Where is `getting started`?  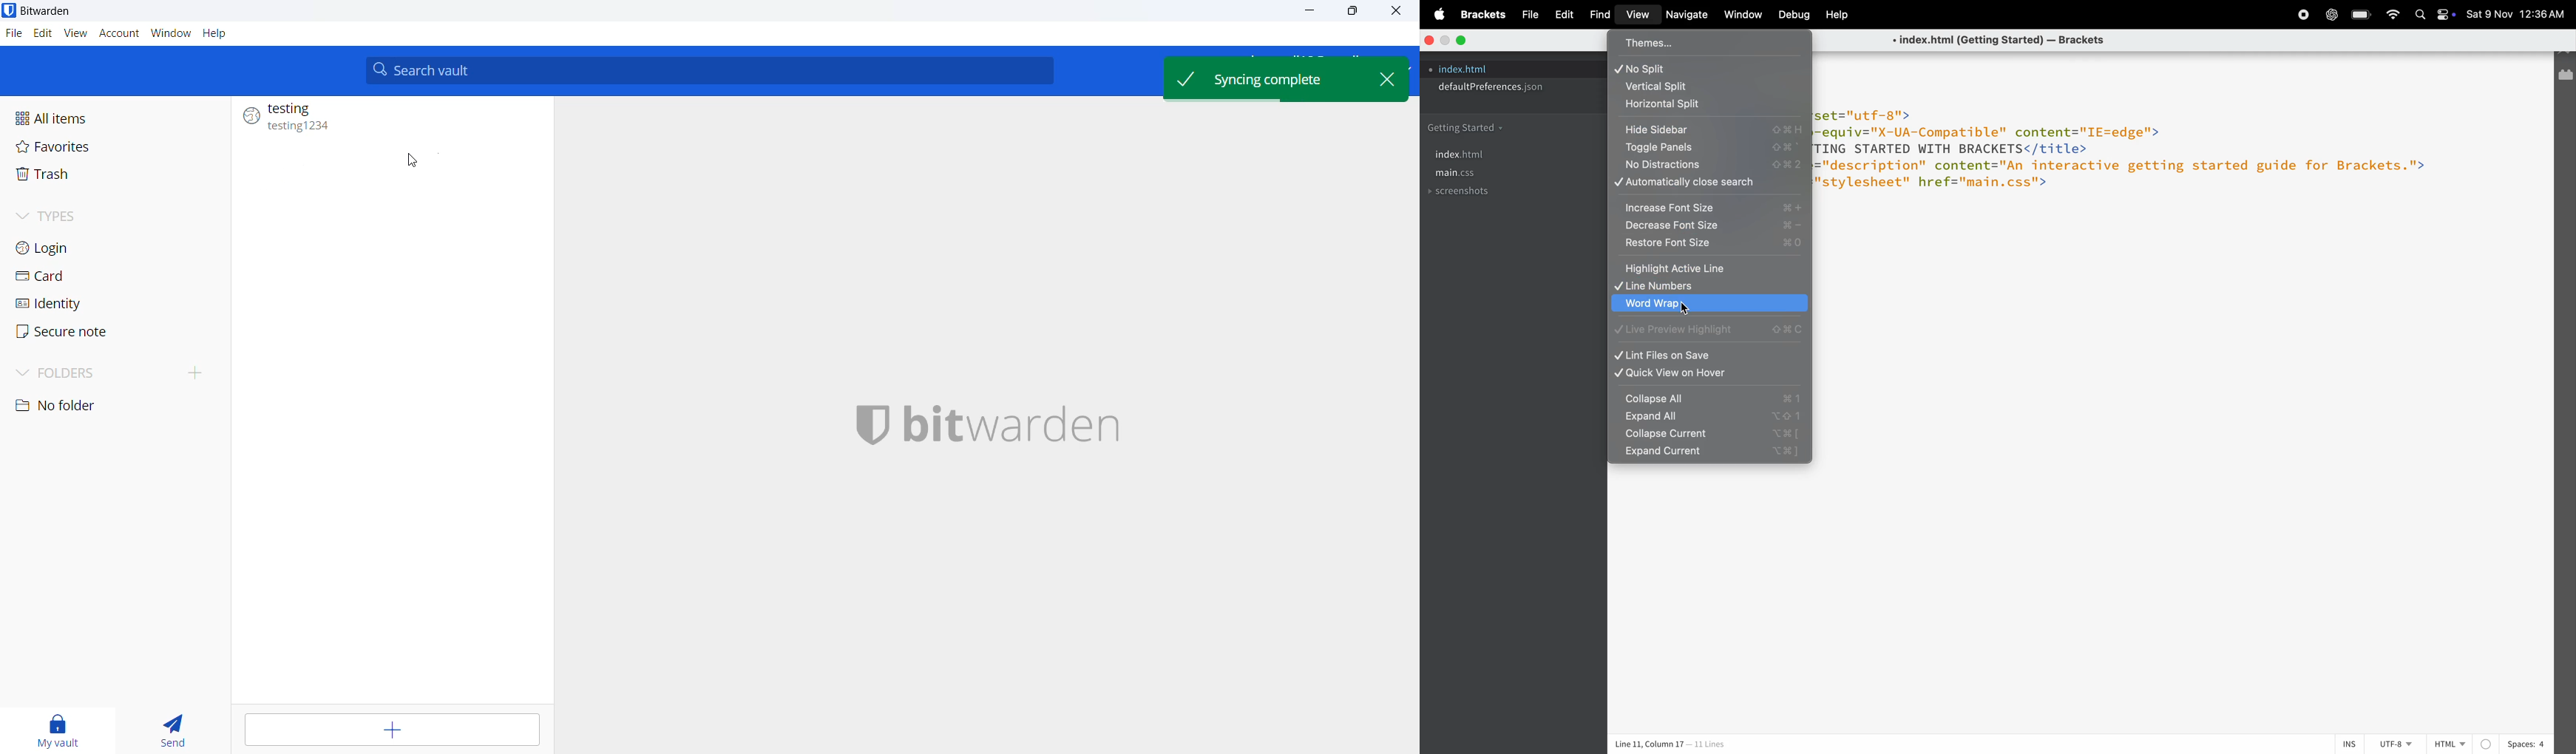
getting started is located at coordinates (1470, 125).